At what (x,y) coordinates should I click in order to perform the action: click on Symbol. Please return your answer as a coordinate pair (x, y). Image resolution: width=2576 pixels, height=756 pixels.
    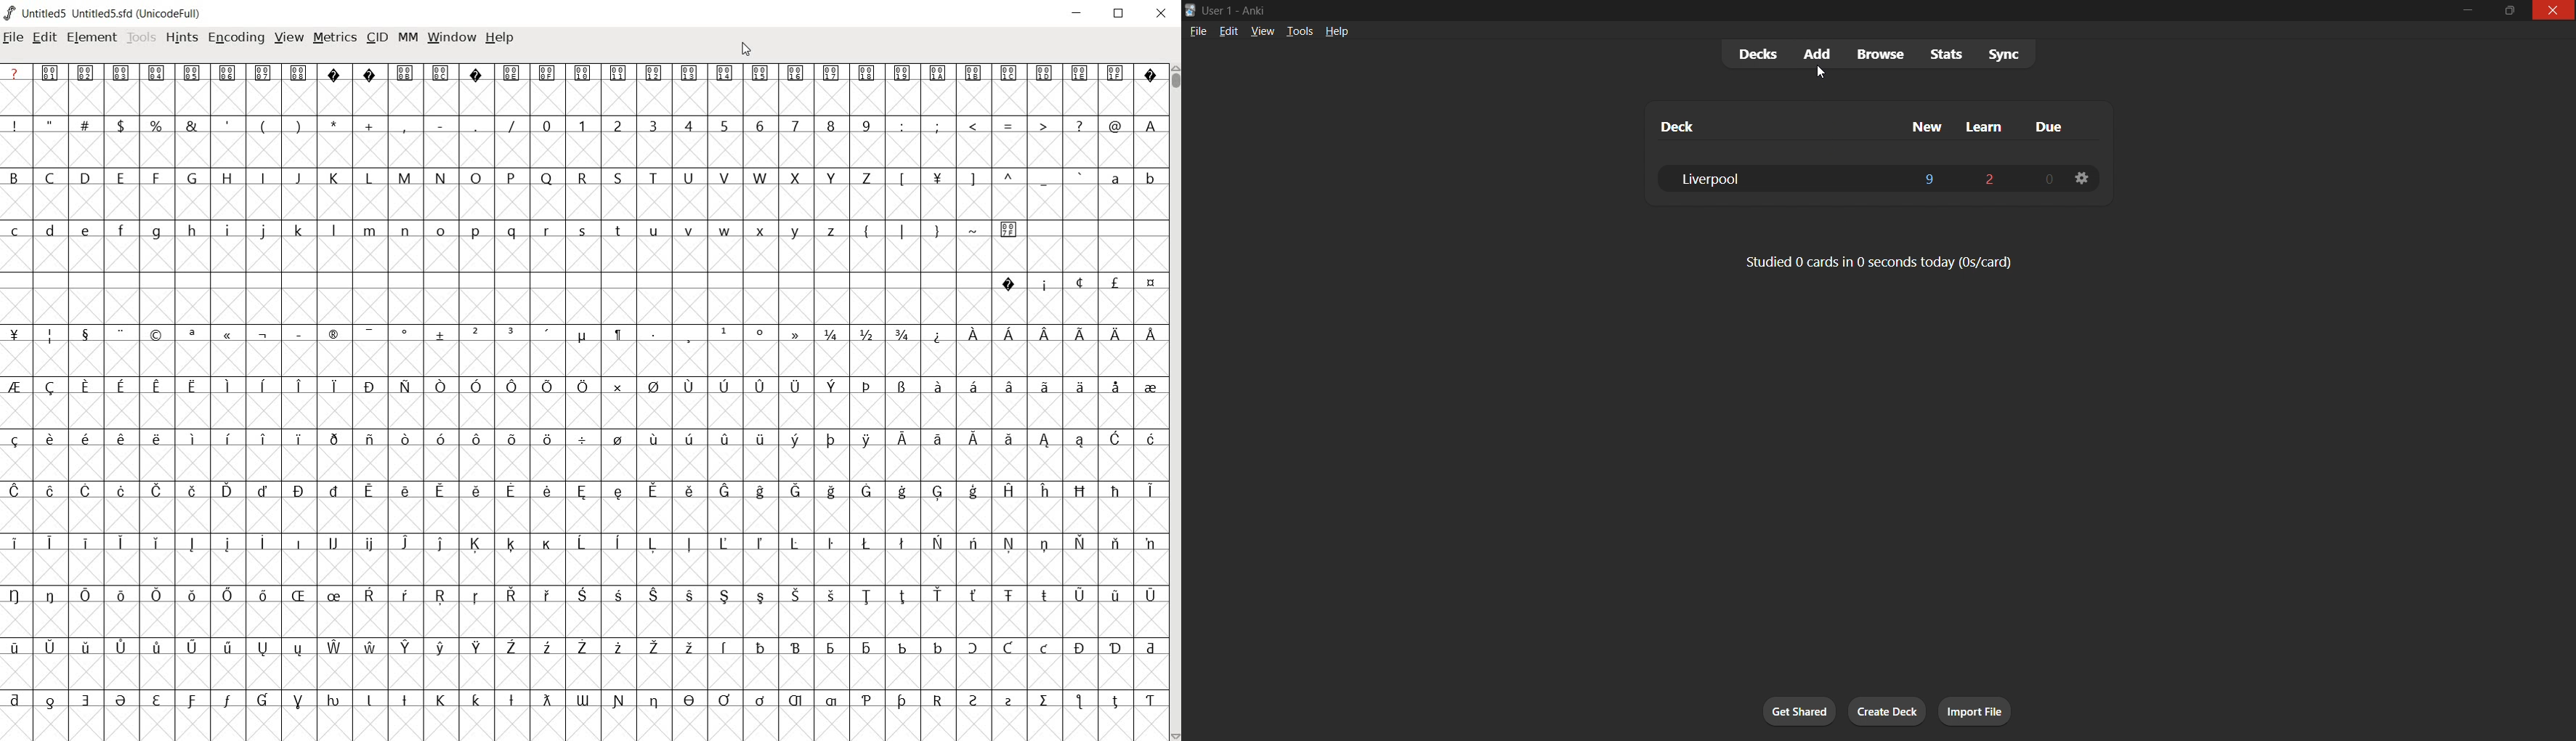
    Looking at the image, I should click on (761, 597).